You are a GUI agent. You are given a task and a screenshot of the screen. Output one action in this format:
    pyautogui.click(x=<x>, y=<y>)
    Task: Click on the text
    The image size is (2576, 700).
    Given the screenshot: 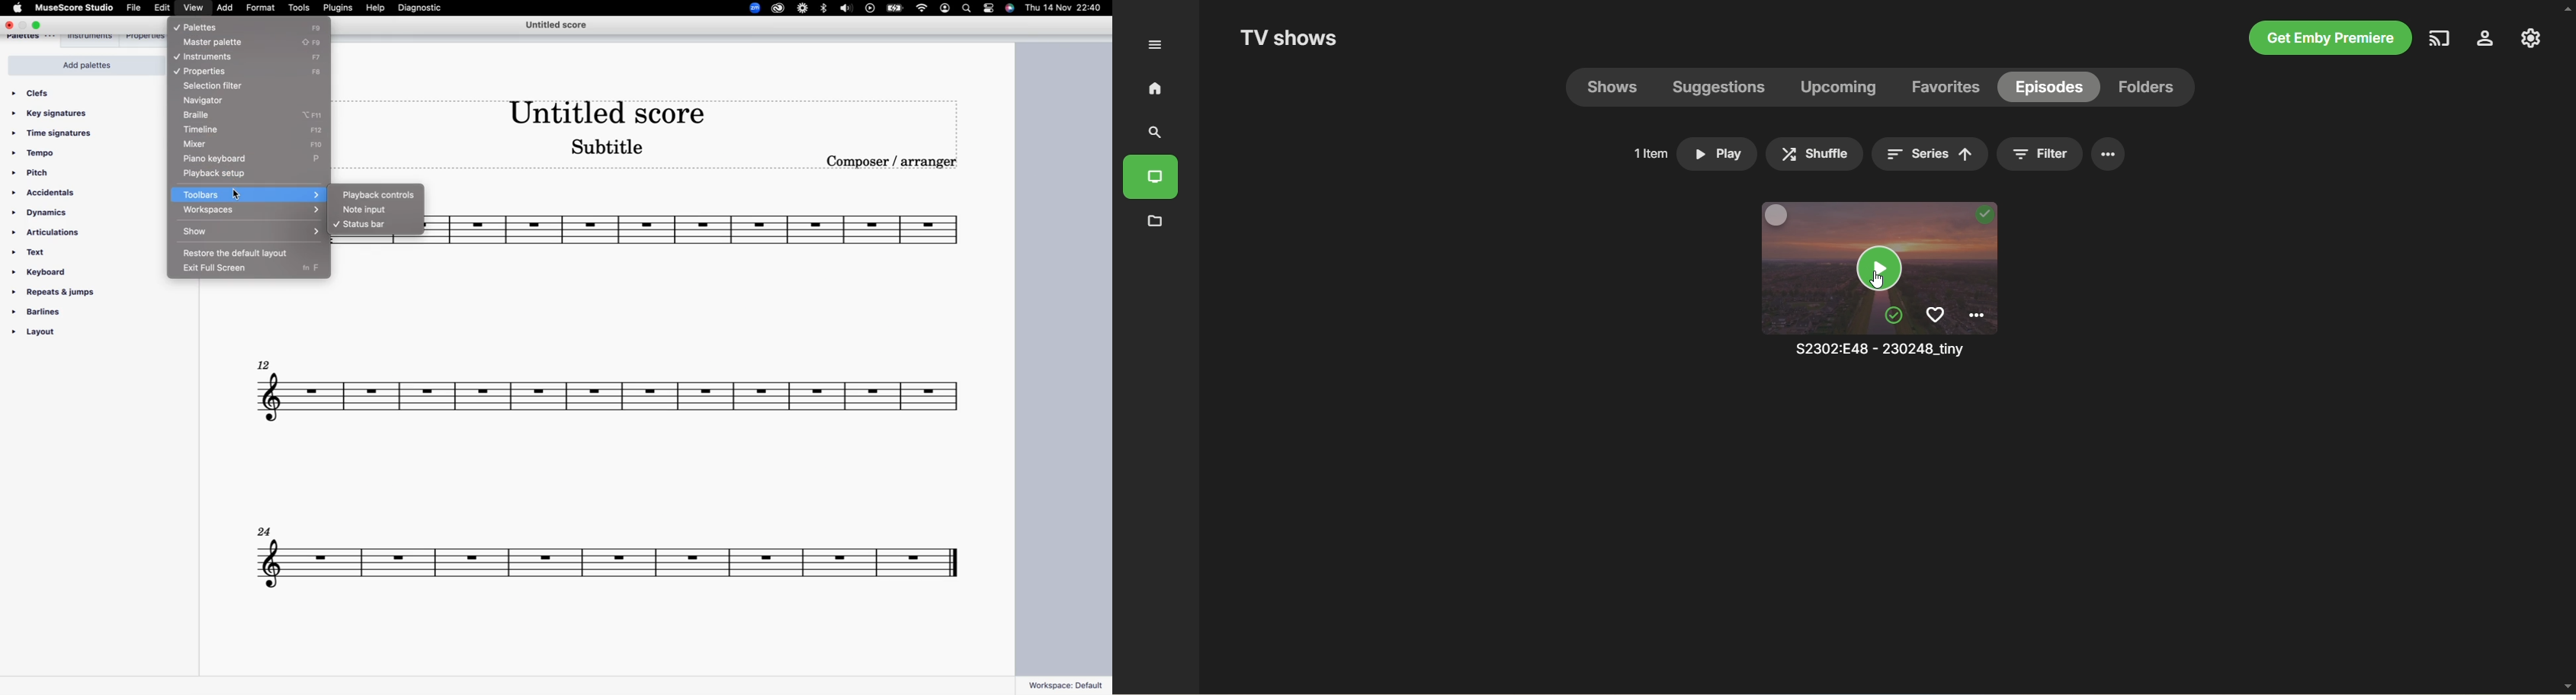 What is the action you would take?
    pyautogui.click(x=32, y=252)
    